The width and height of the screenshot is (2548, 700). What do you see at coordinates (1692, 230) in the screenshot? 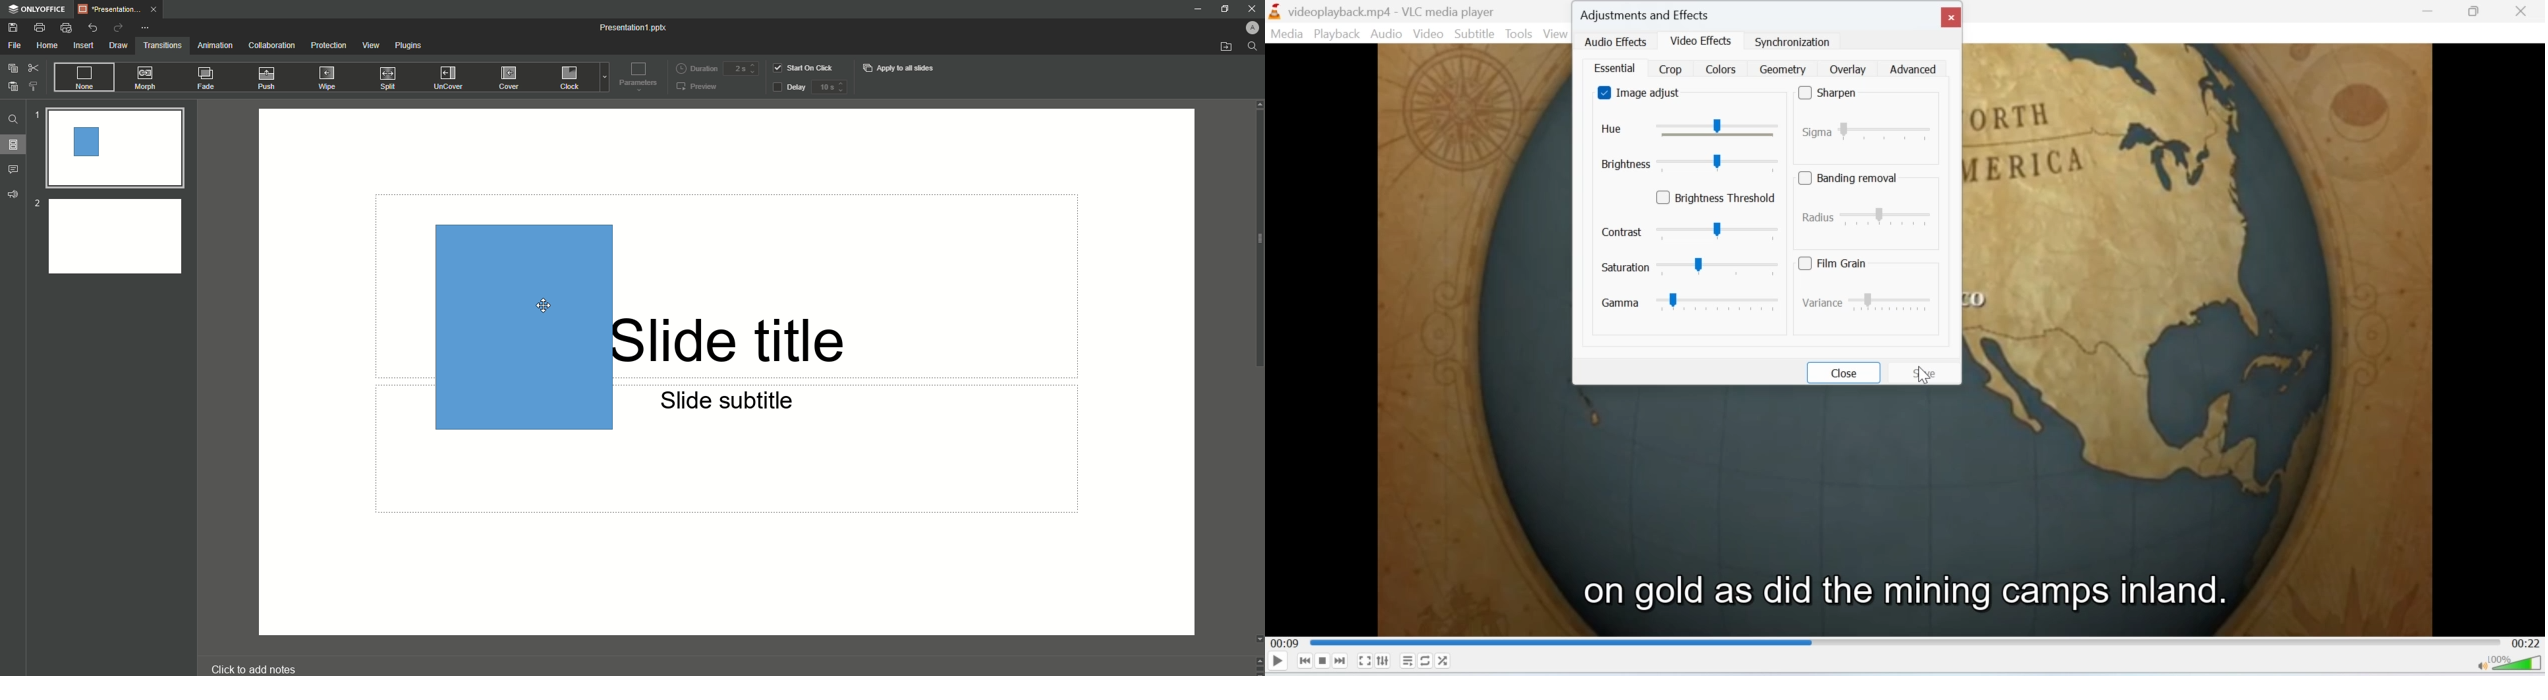
I see `contrast` at bounding box center [1692, 230].